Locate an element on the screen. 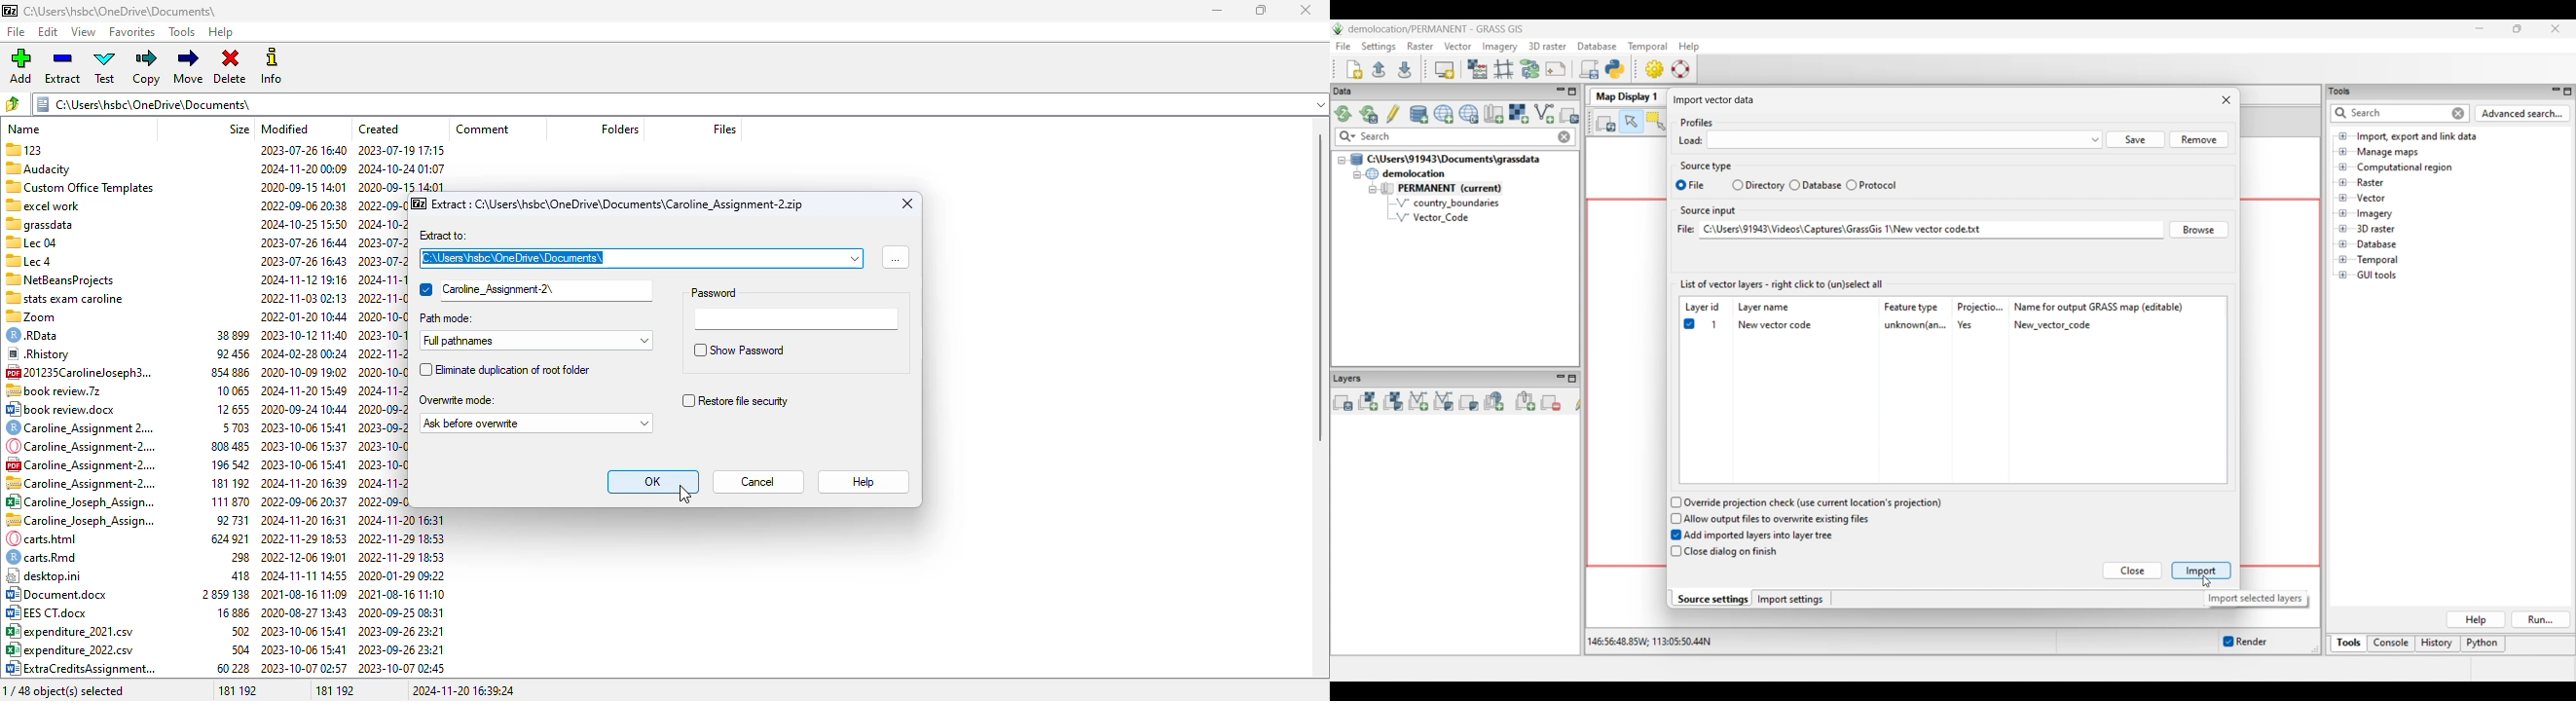 The image size is (2576, 728). add is located at coordinates (19, 66).